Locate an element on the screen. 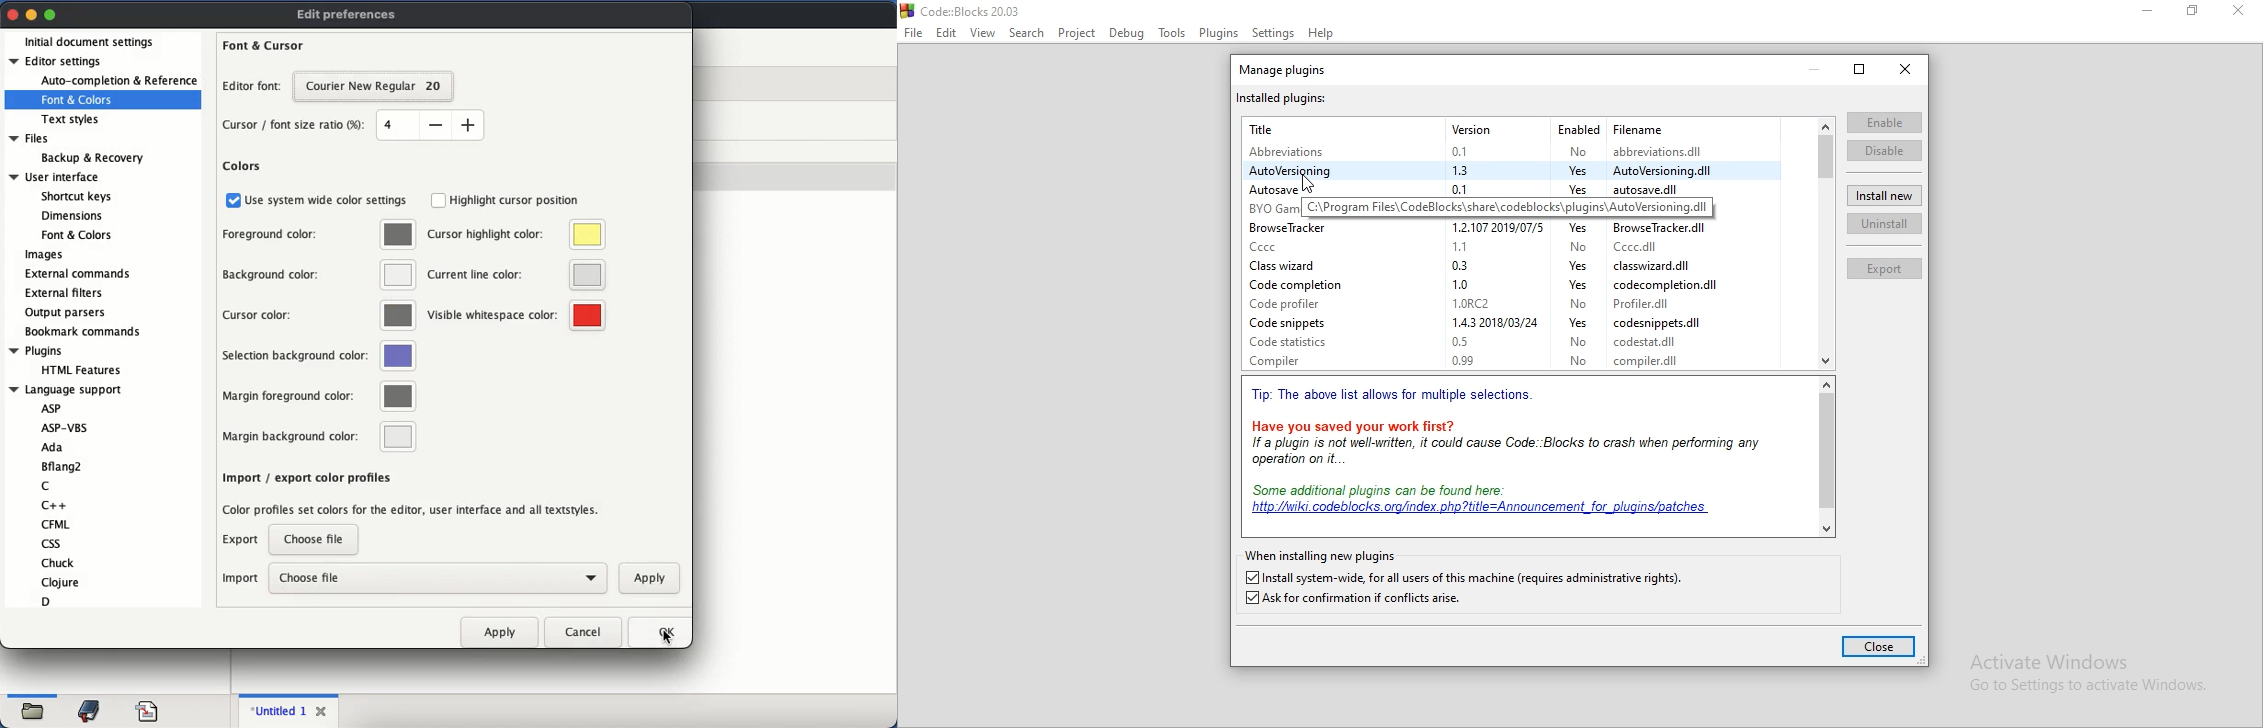 This screenshot has height=728, width=2268. size is located at coordinates (394, 125).